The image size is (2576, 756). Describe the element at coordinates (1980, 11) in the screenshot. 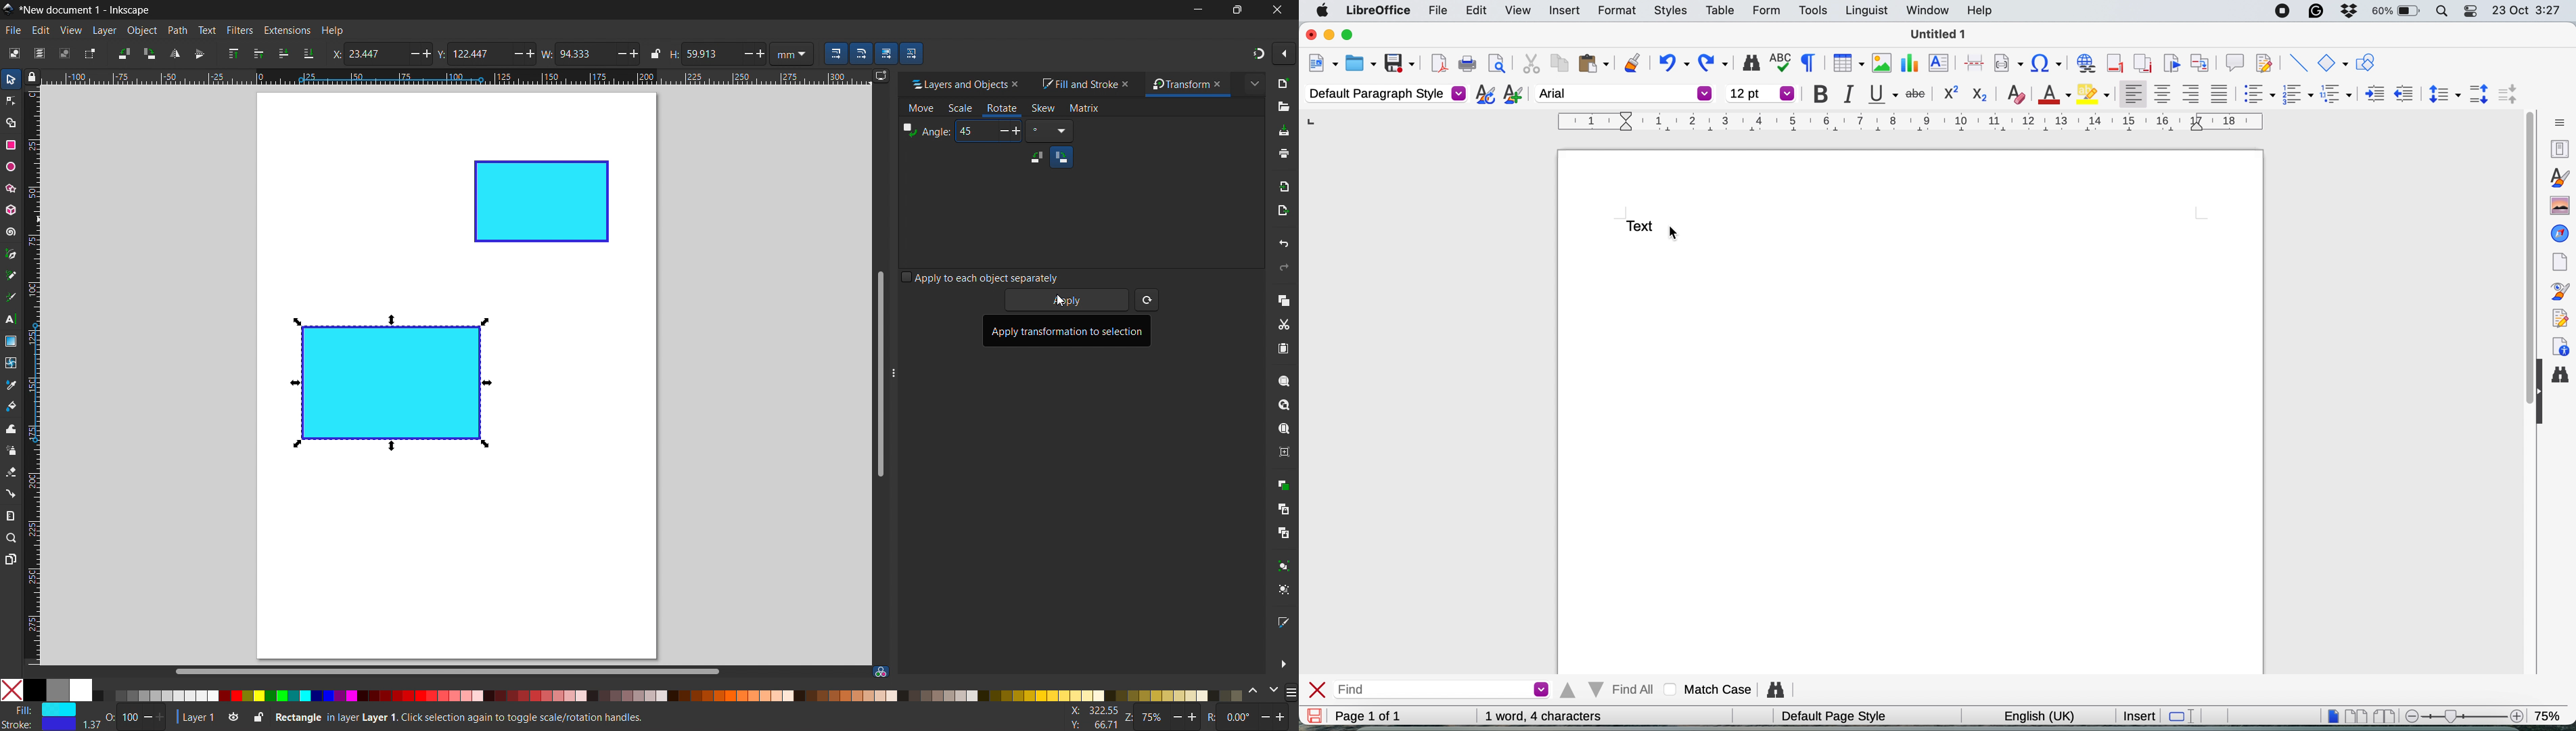

I see `help` at that location.